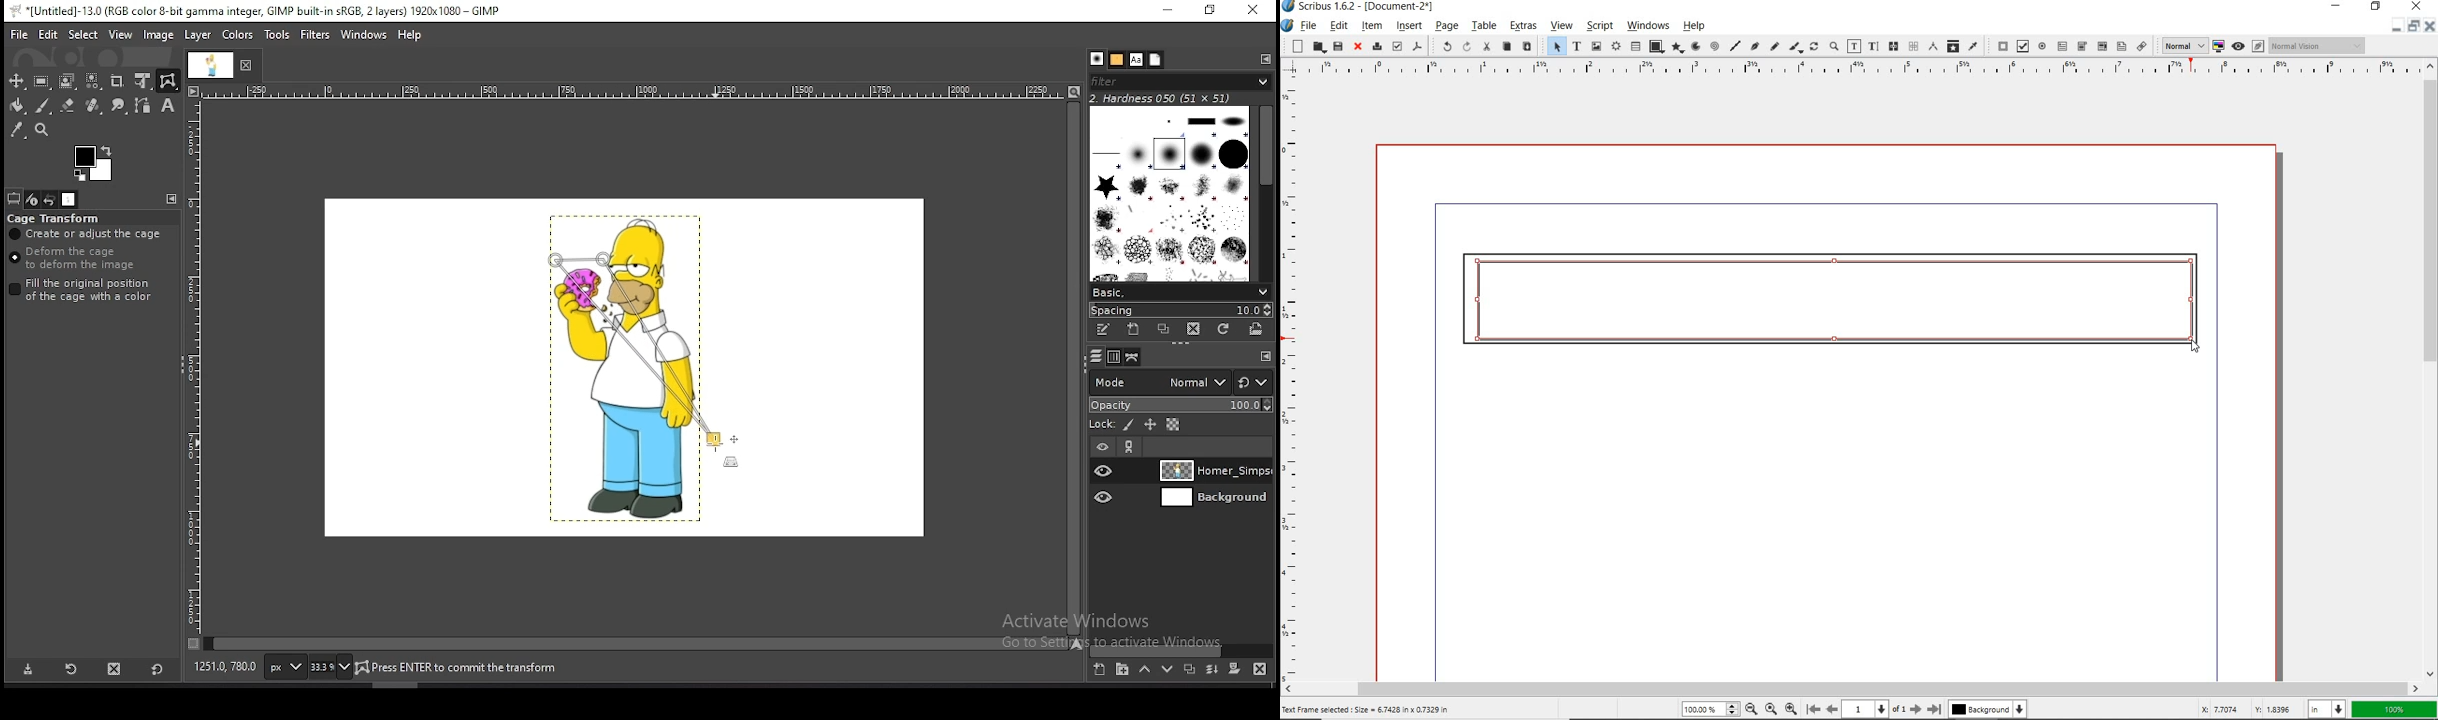 This screenshot has height=728, width=2464. I want to click on configure this tab, so click(1266, 358).